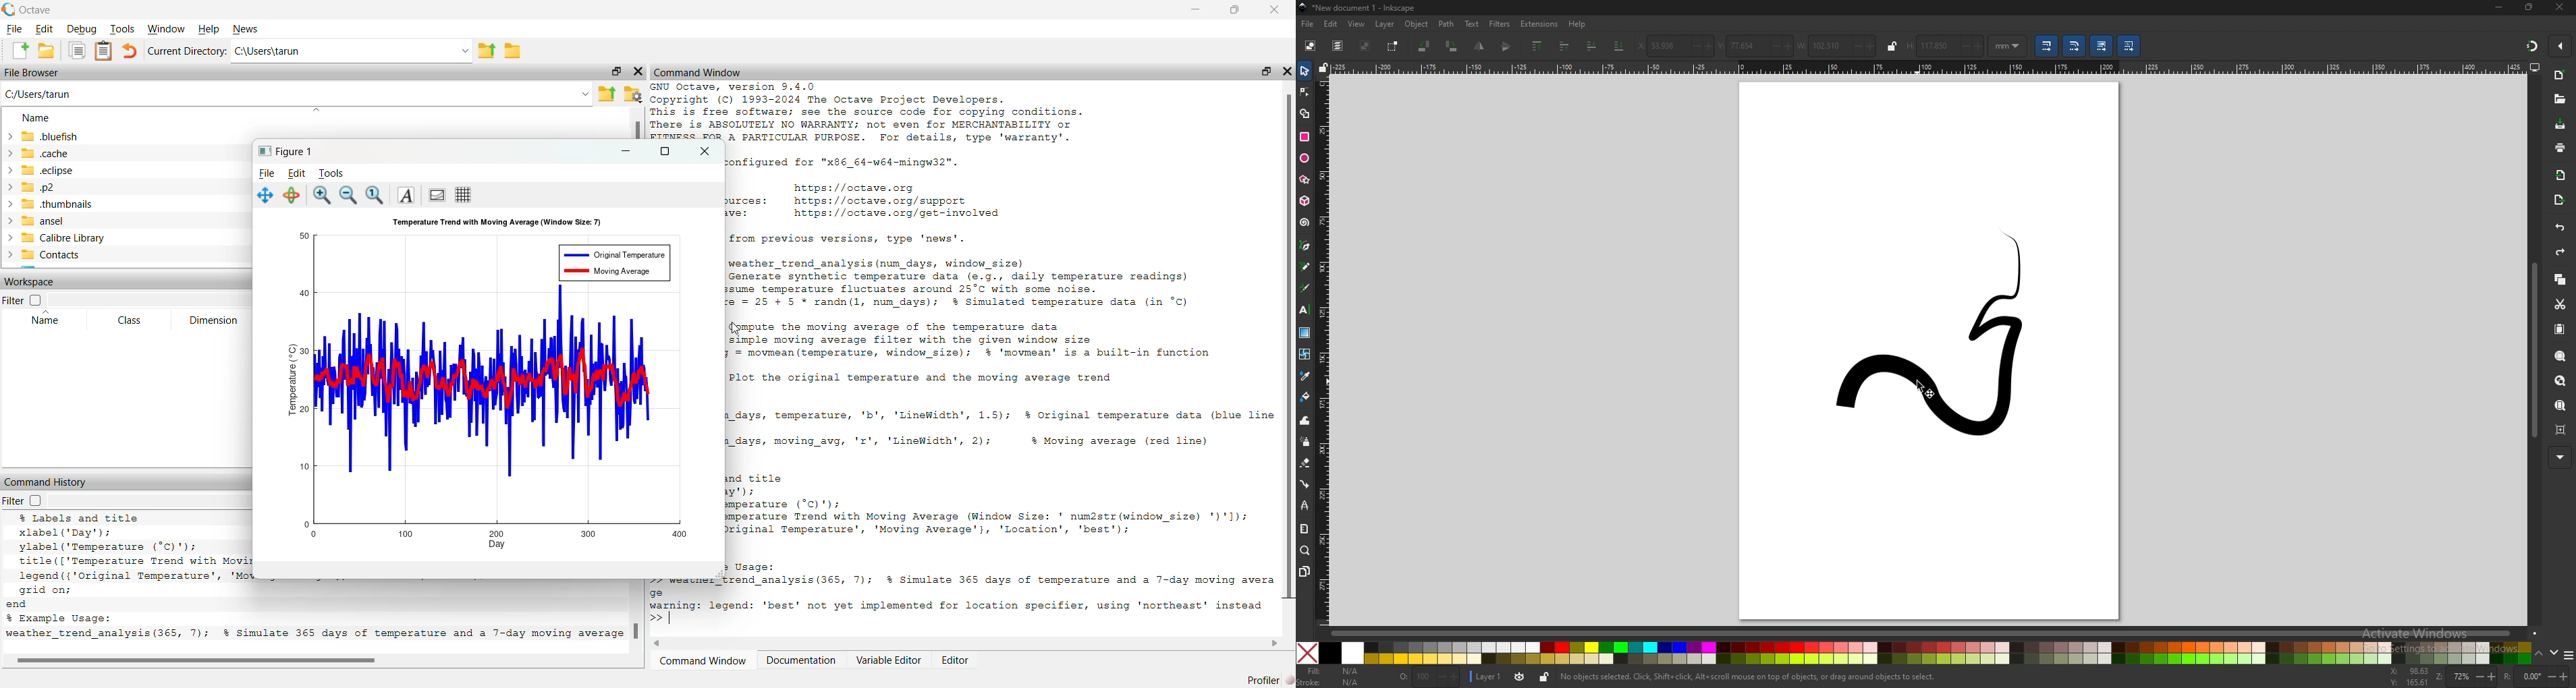 This screenshot has height=700, width=2576. What do you see at coordinates (246, 29) in the screenshot?
I see `News` at bounding box center [246, 29].